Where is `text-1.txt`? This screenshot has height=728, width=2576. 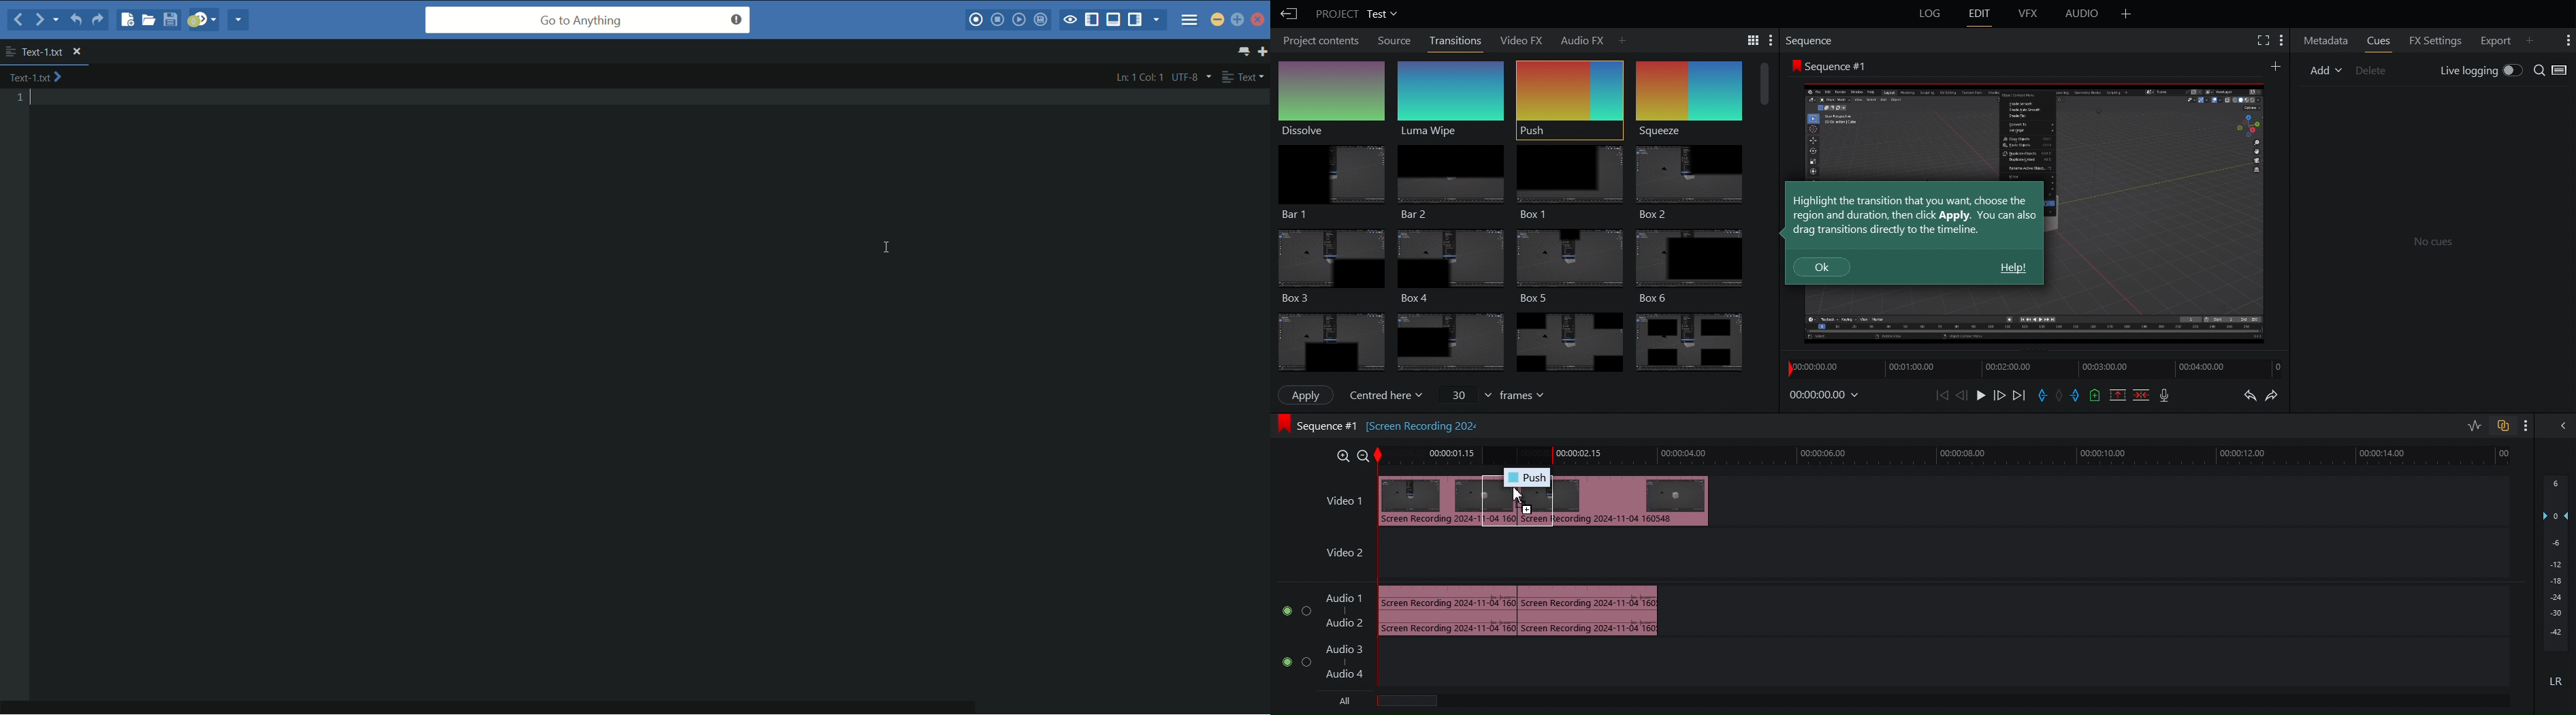
text-1.txt is located at coordinates (36, 52).